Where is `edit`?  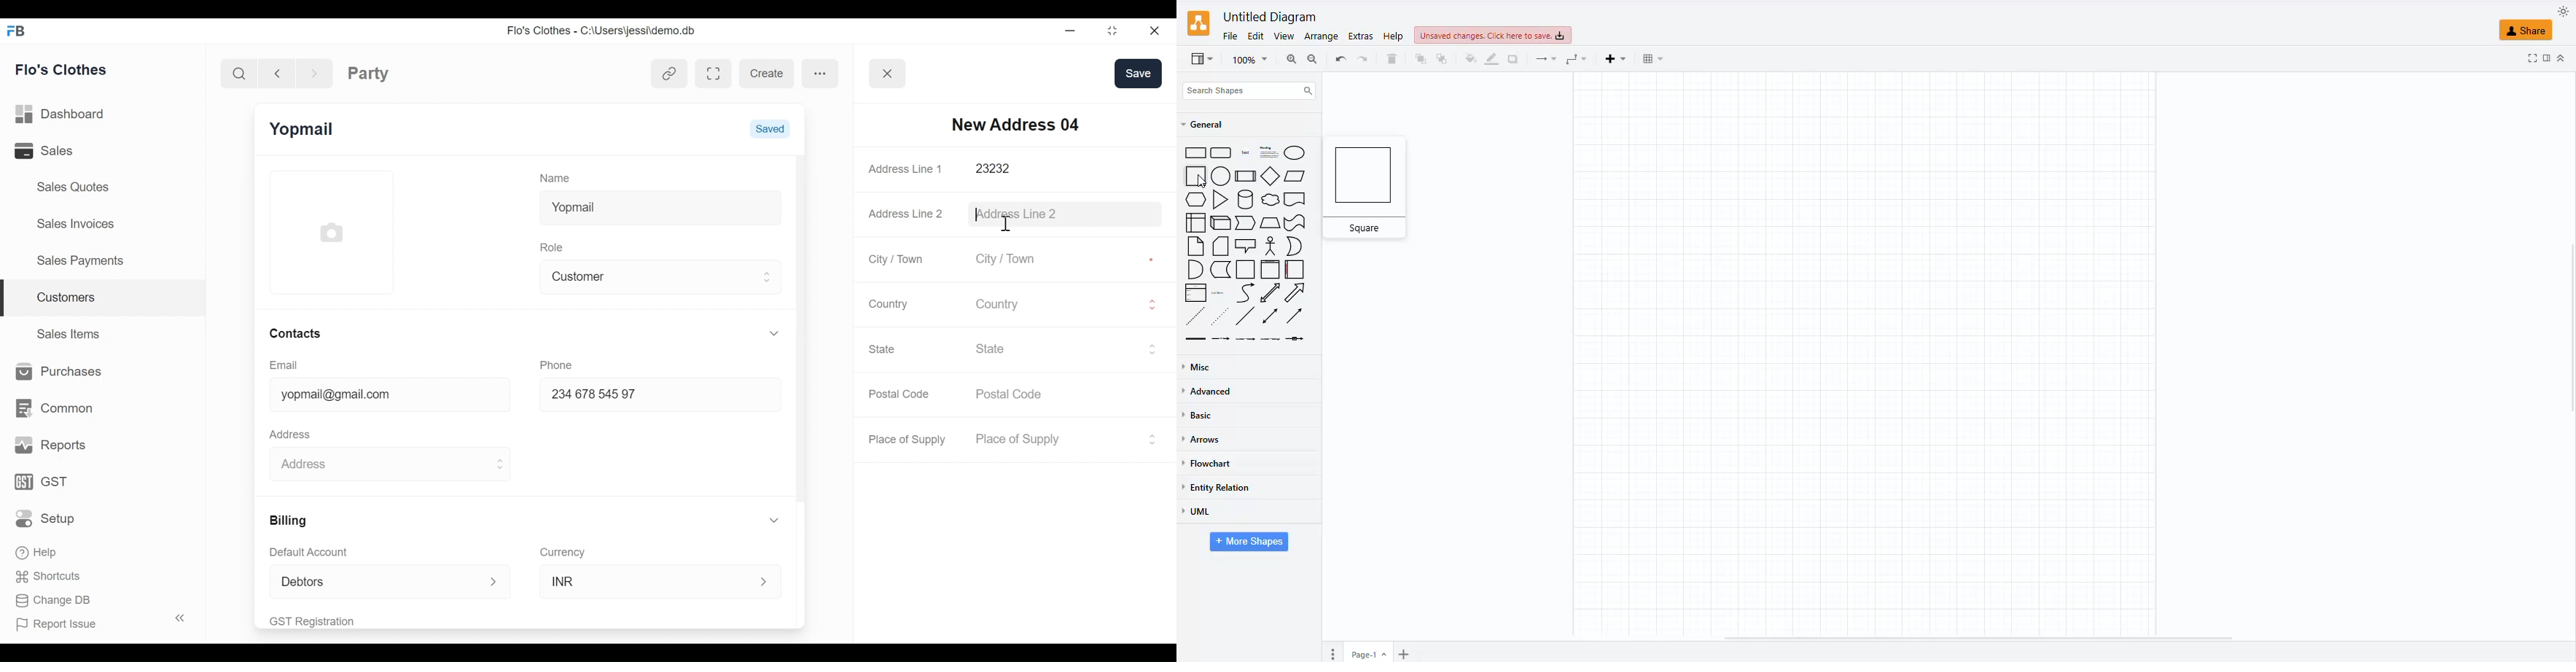
edit is located at coordinates (1257, 36).